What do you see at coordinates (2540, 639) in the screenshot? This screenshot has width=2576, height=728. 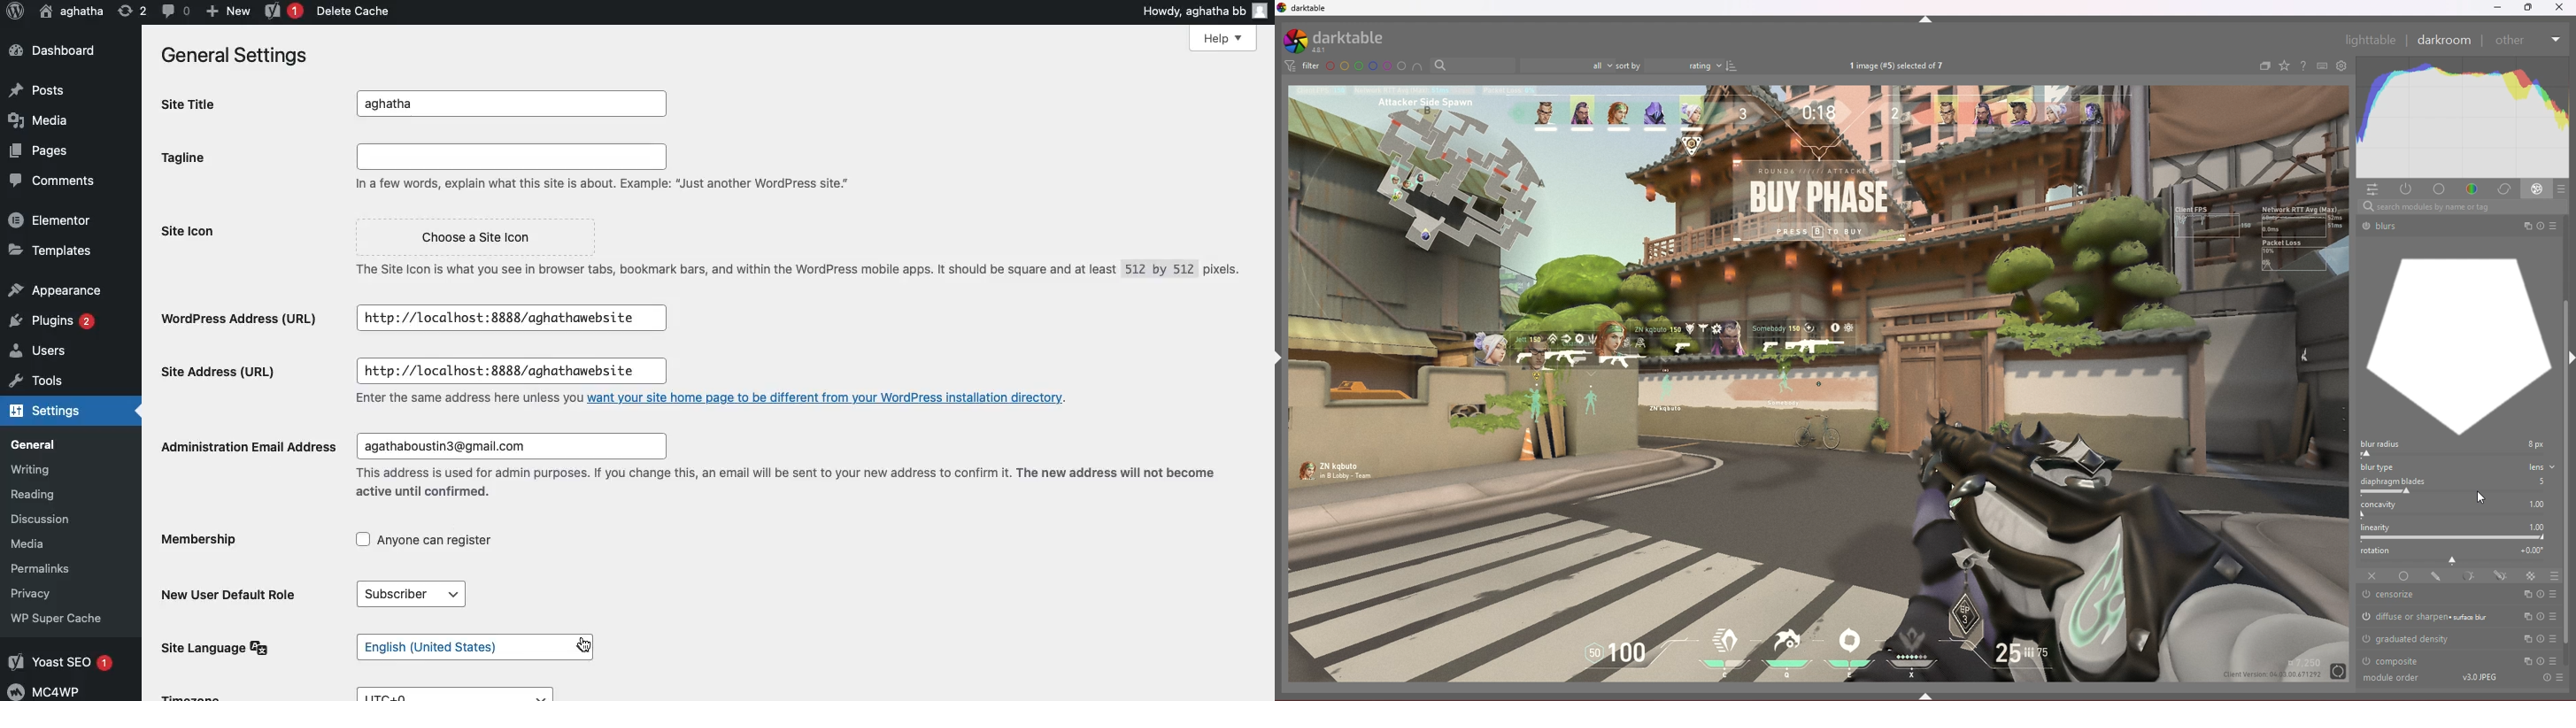 I see `reset` at bounding box center [2540, 639].